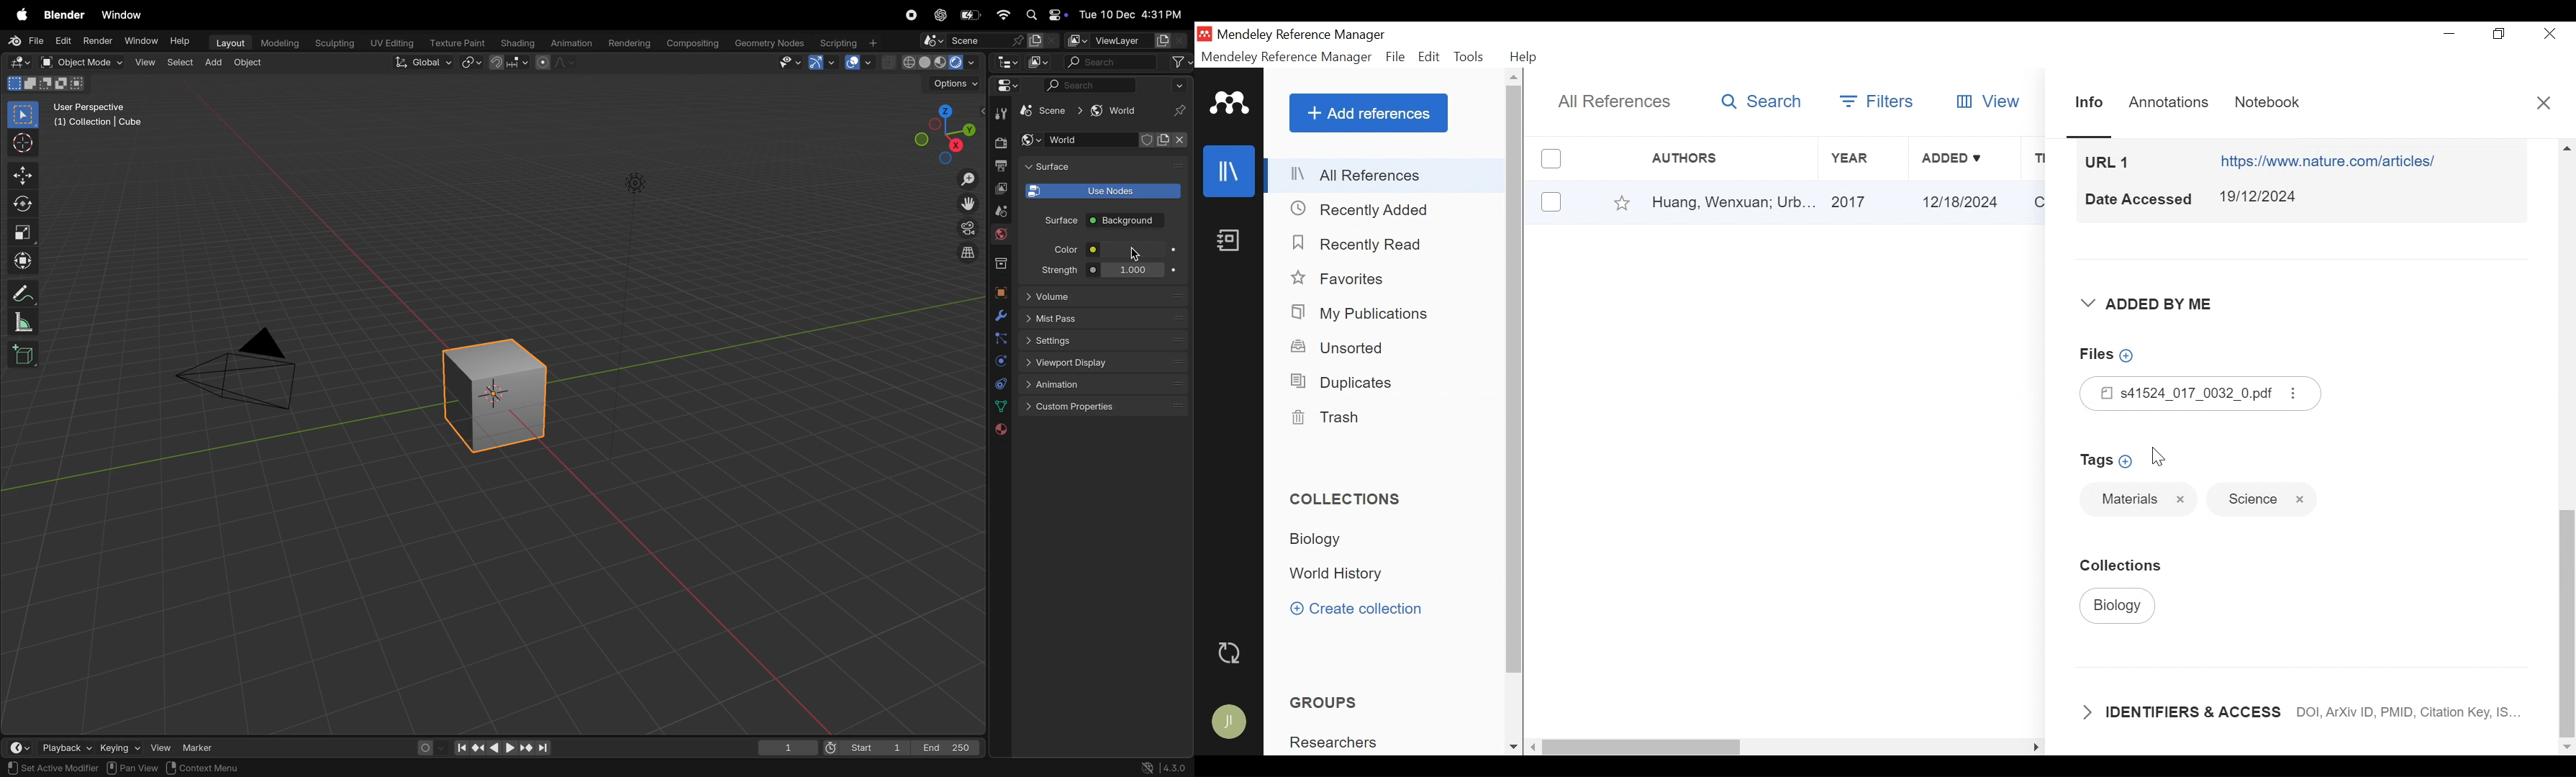  Describe the element at coordinates (1356, 608) in the screenshot. I see `Create Collection` at that location.